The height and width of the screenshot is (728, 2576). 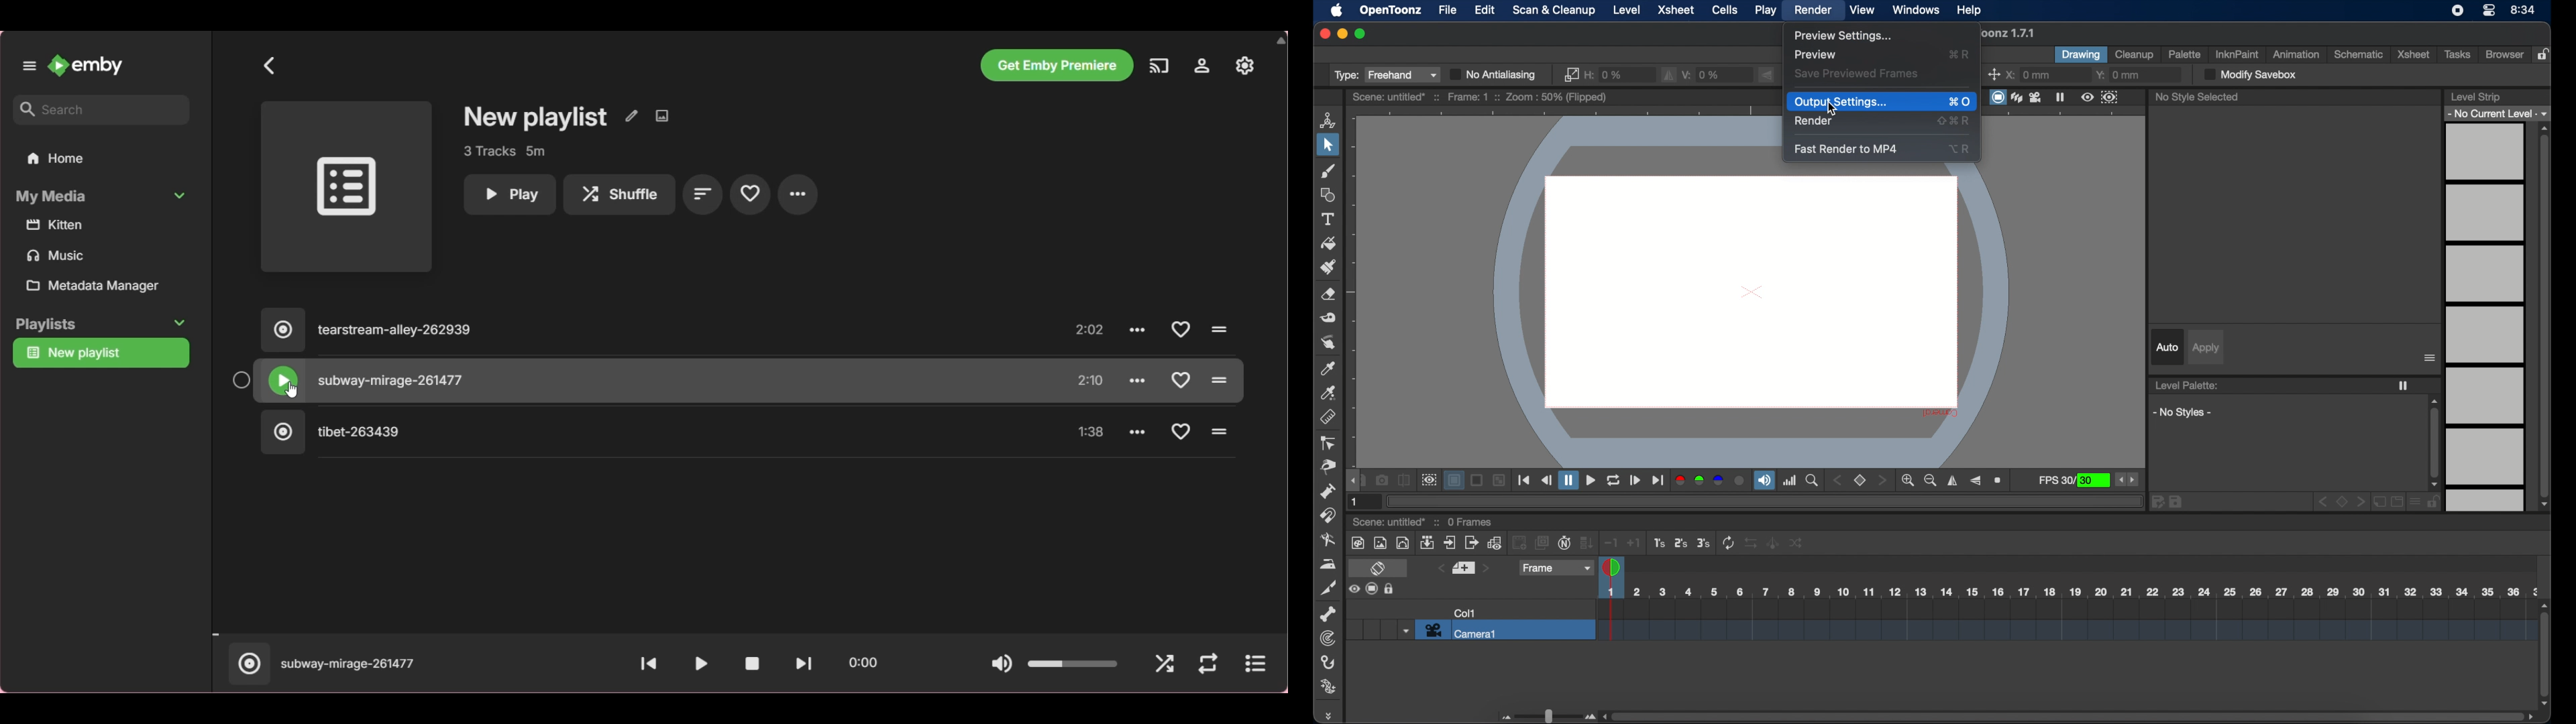 What do you see at coordinates (2359, 54) in the screenshot?
I see `schematic` at bounding box center [2359, 54].